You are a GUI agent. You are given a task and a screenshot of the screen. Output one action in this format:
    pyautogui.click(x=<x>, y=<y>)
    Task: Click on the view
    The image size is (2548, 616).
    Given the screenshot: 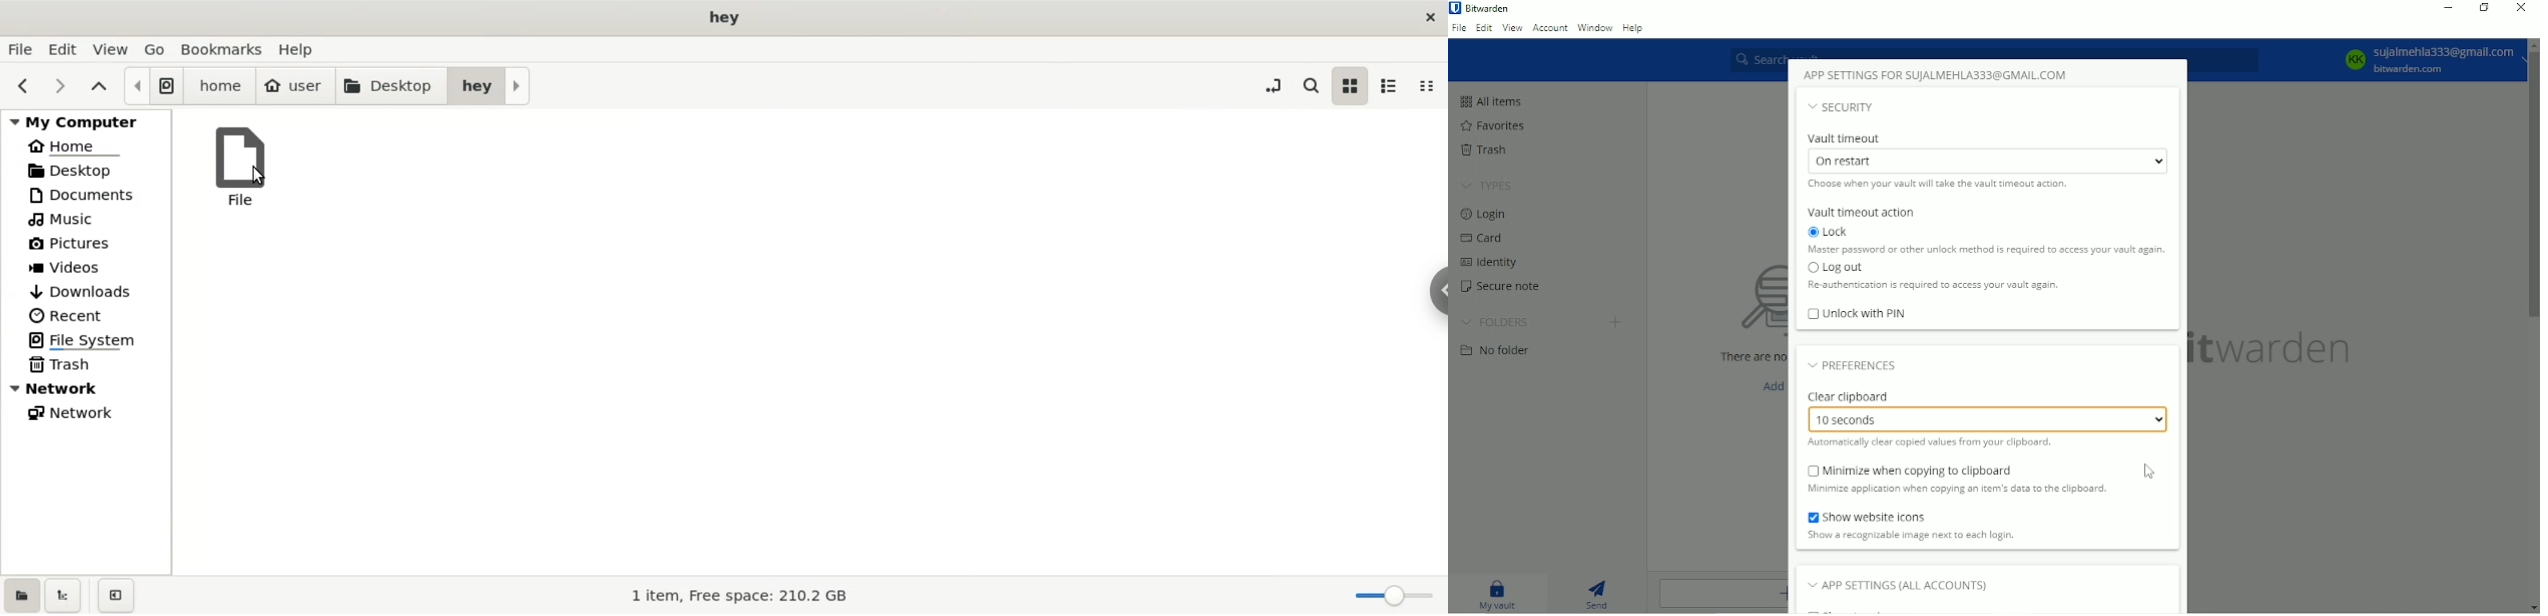 What is the action you would take?
    pyautogui.click(x=114, y=49)
    